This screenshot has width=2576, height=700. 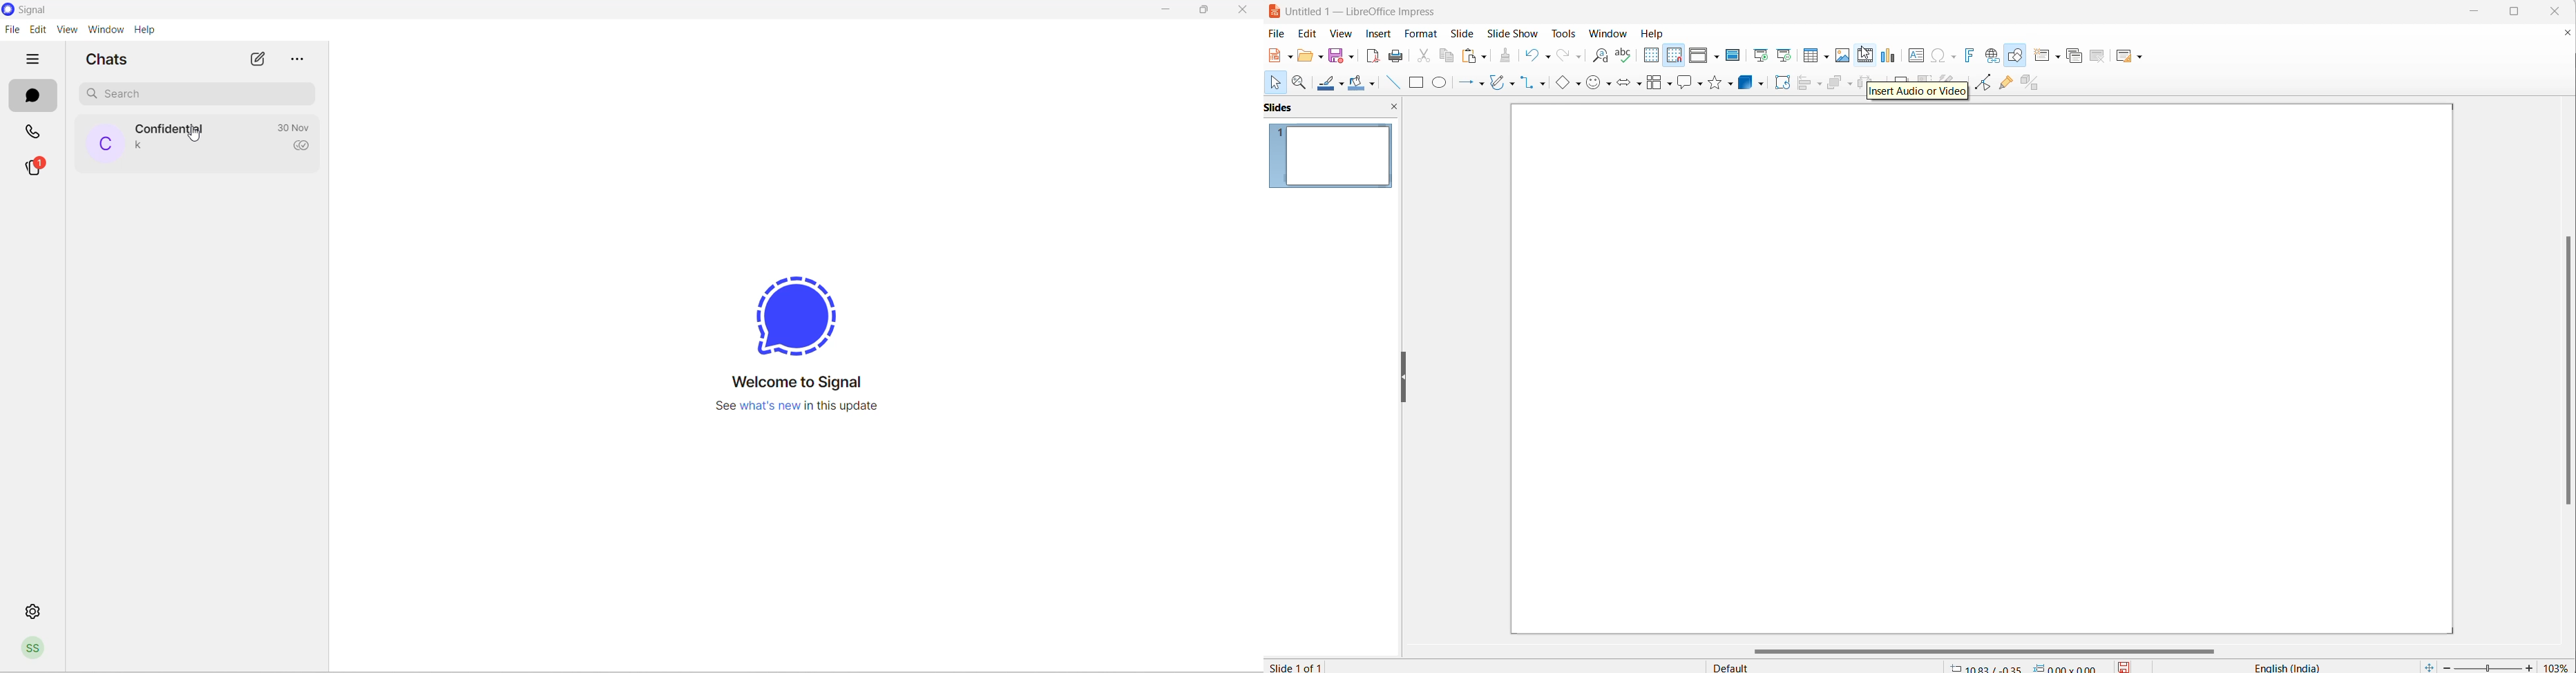 I want to click on find and replace, so click(x=1598, y=57).